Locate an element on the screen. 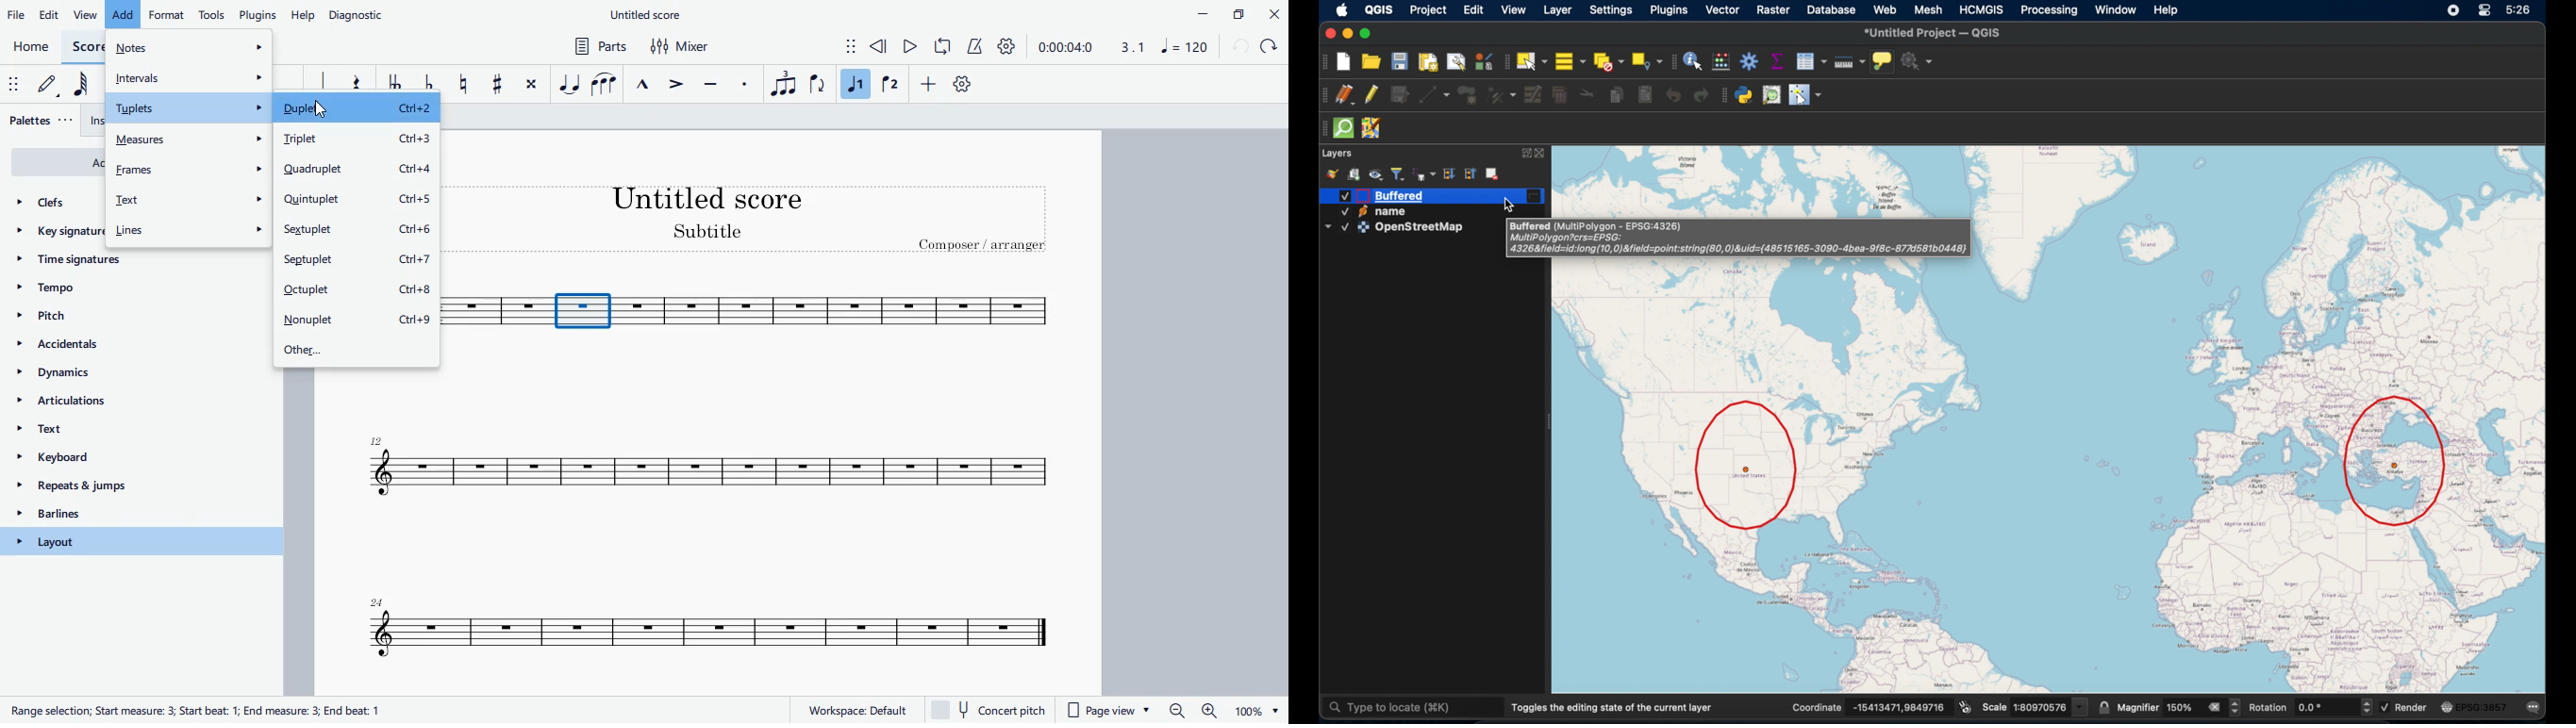 Image resolution: width=2576 pixels, height=728 pixels. manage map theme is located at coordinates (1375, 174).